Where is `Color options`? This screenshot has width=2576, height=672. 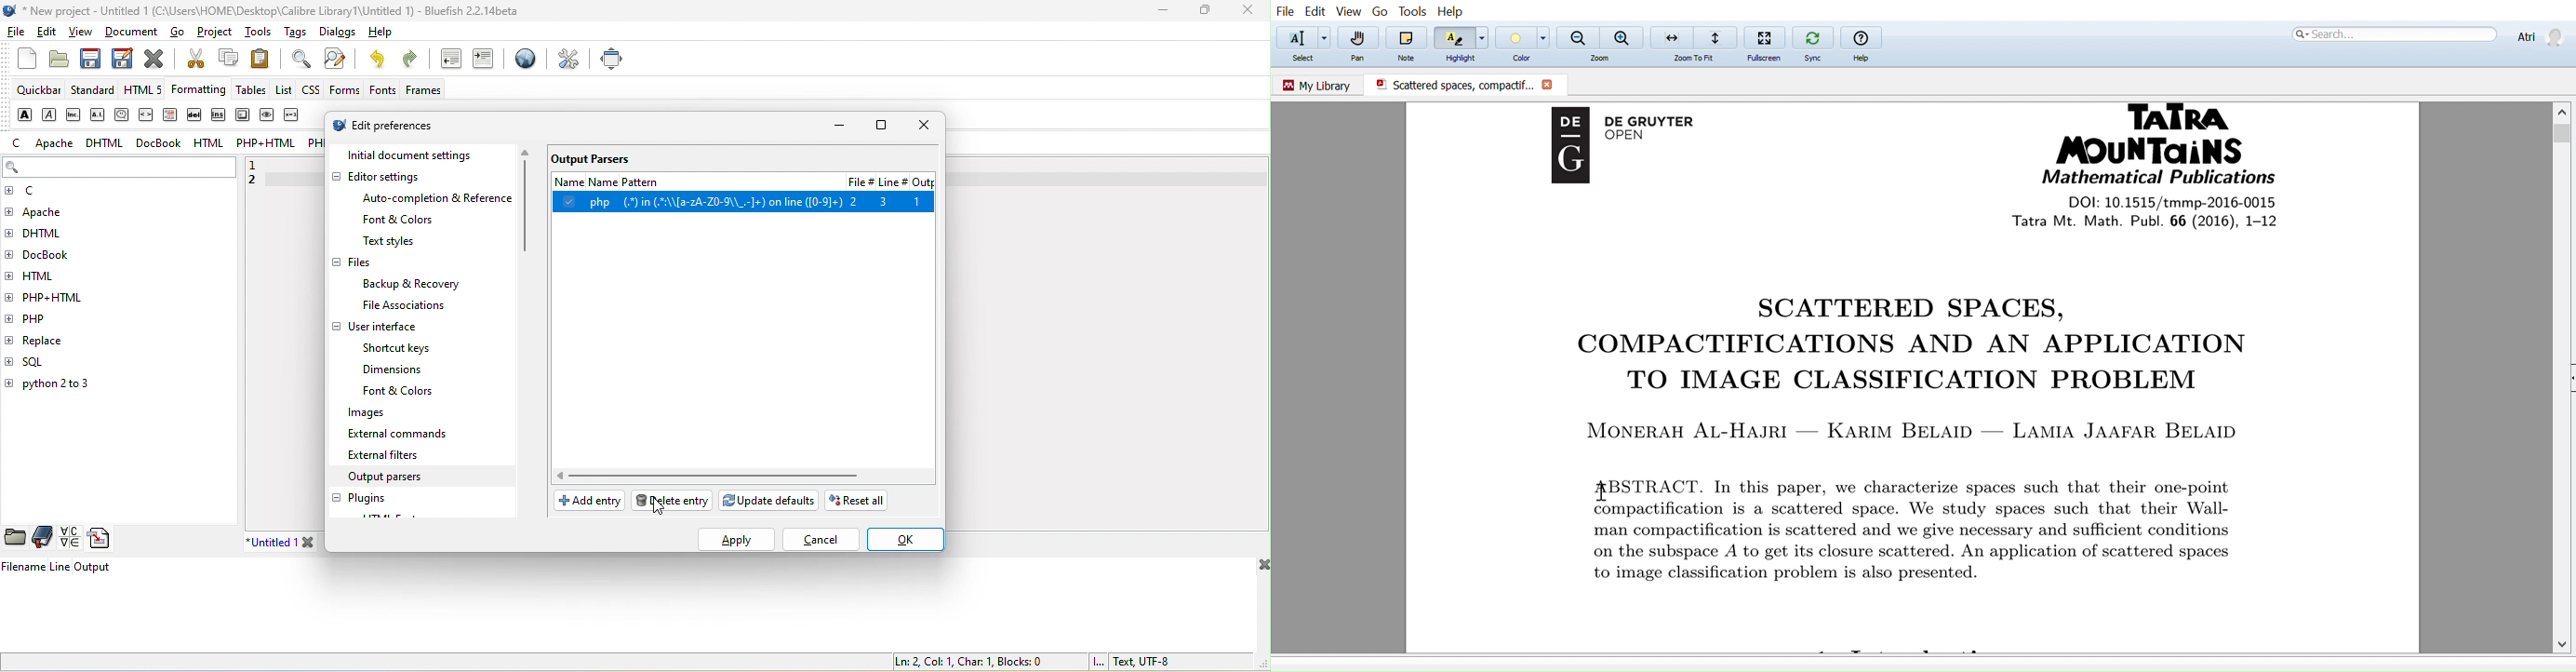
Color options is located at coordinates (1545, 37).